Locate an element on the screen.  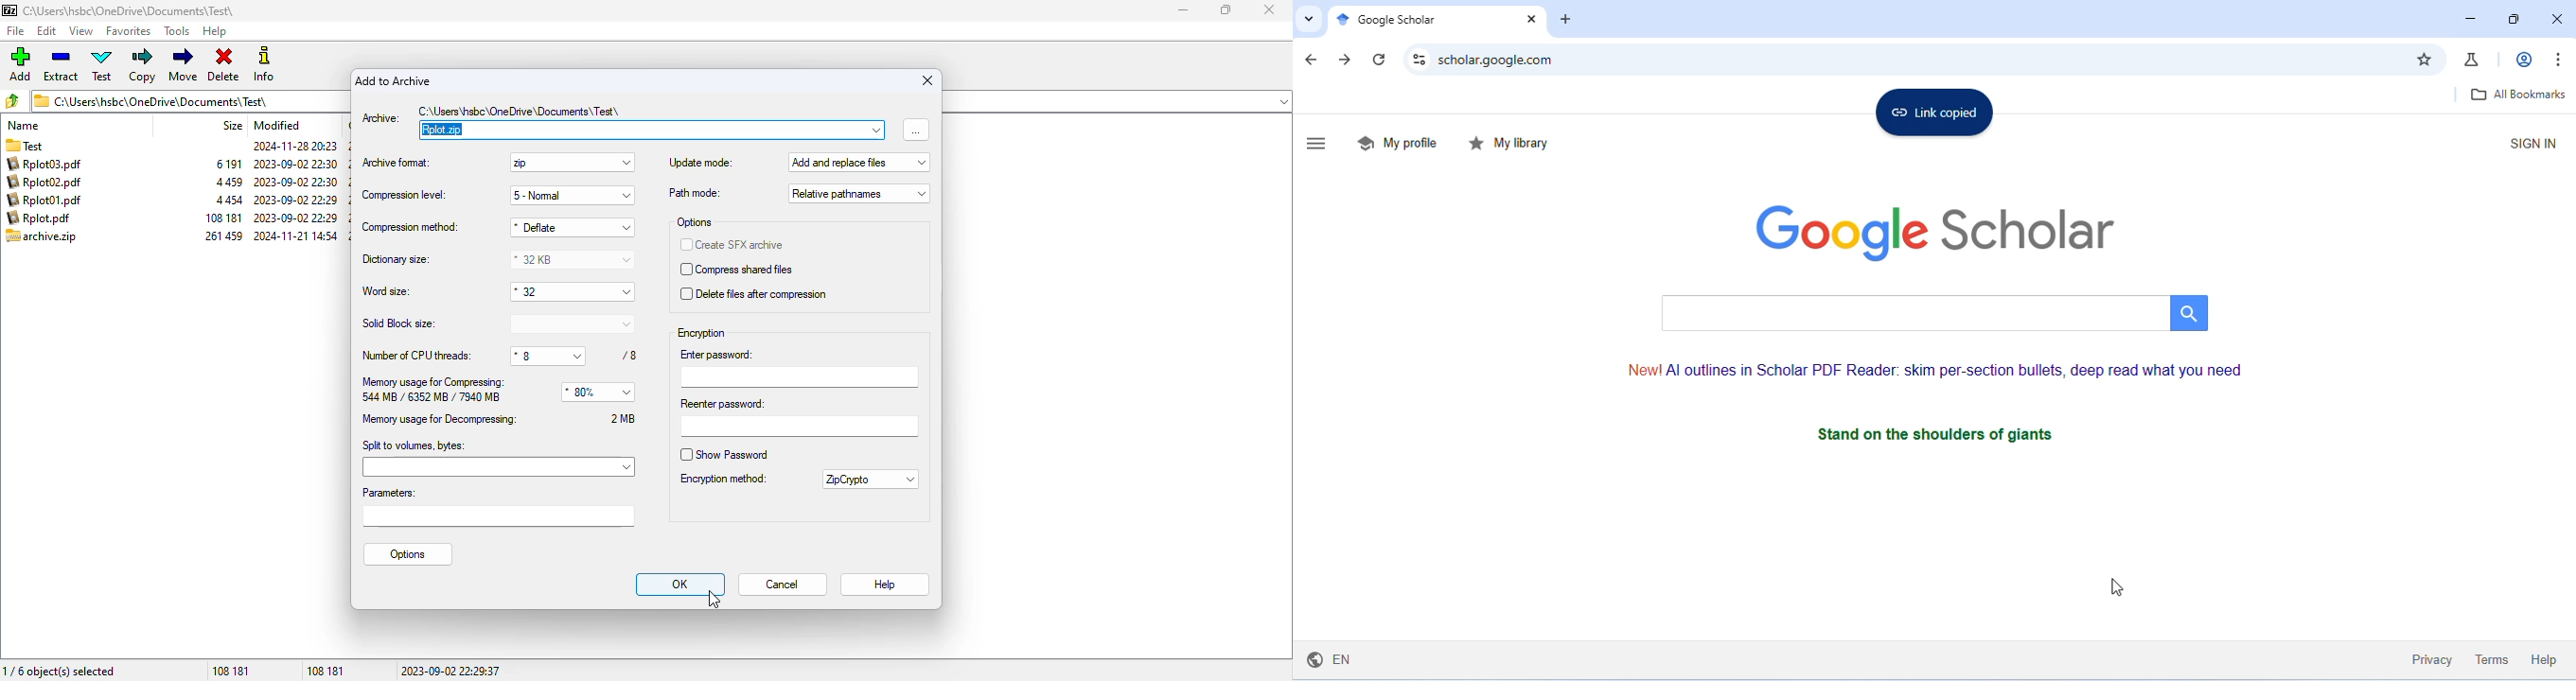
add bookmark is located at coordinates (2425, 58).